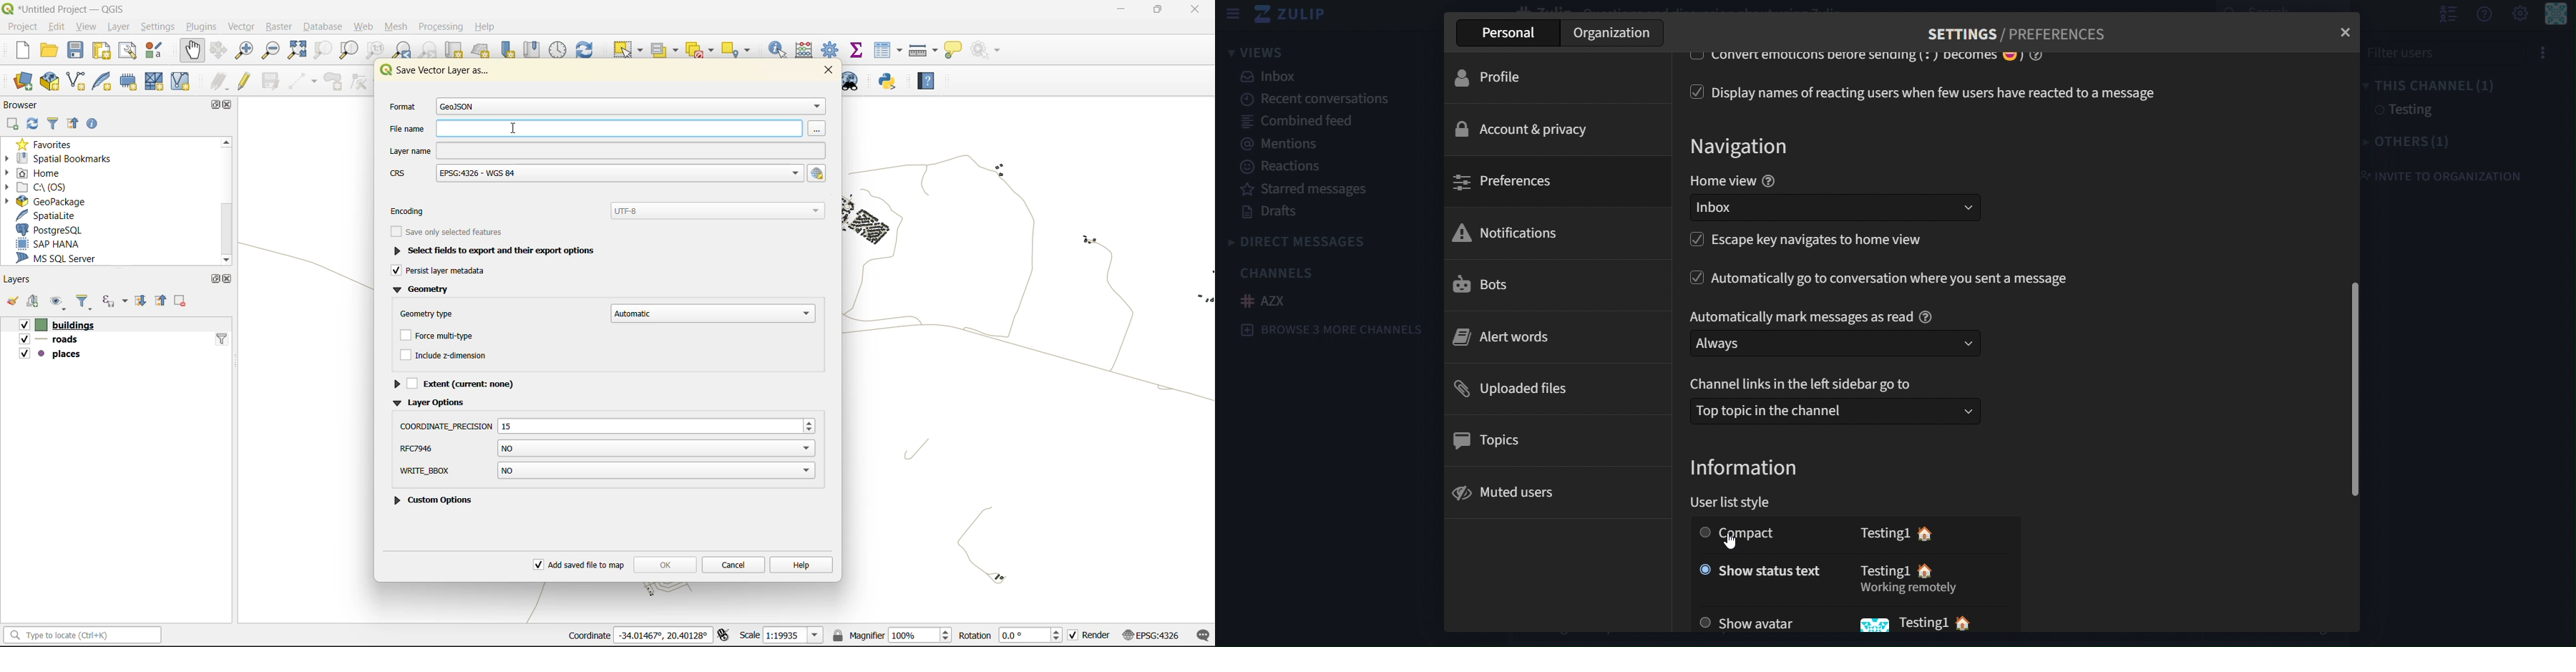 The height and width of the screenshot is (672, 2576). I want to click on drafts, so click(1268, 212).